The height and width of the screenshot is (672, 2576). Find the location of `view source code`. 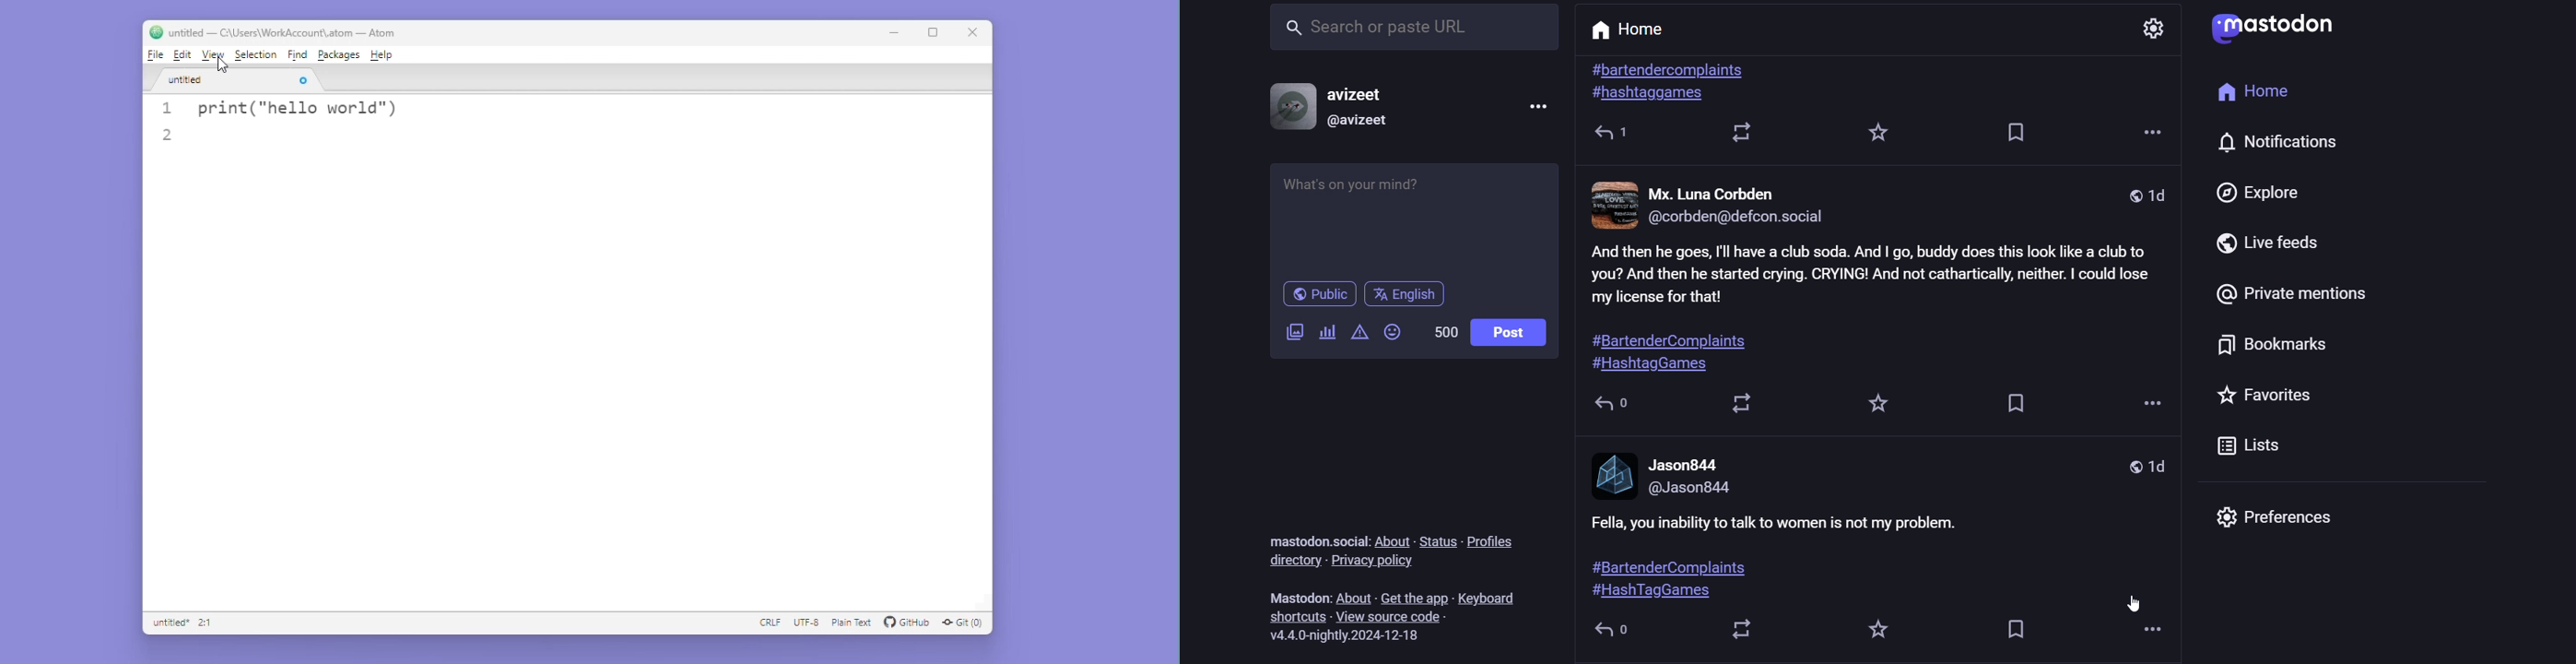

view source code is located at coordinates (1391, 617).